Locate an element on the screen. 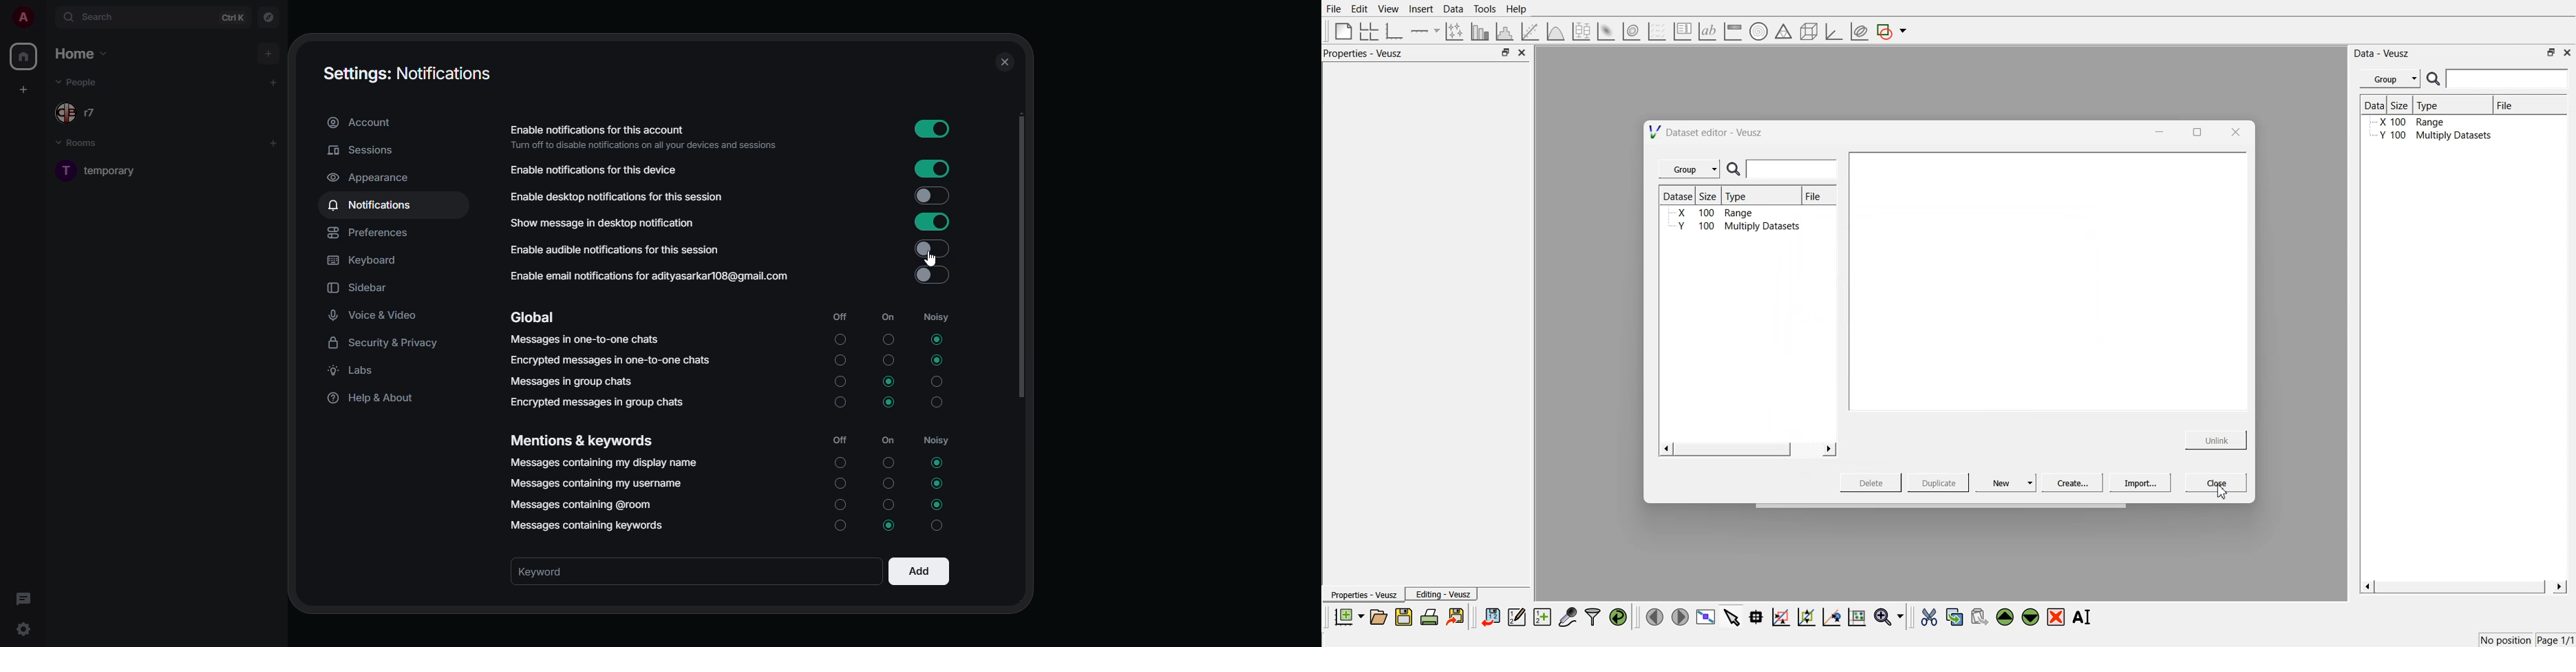 The image size is (2576, 672). messages containing keywords is located at coordinates (585, 525).